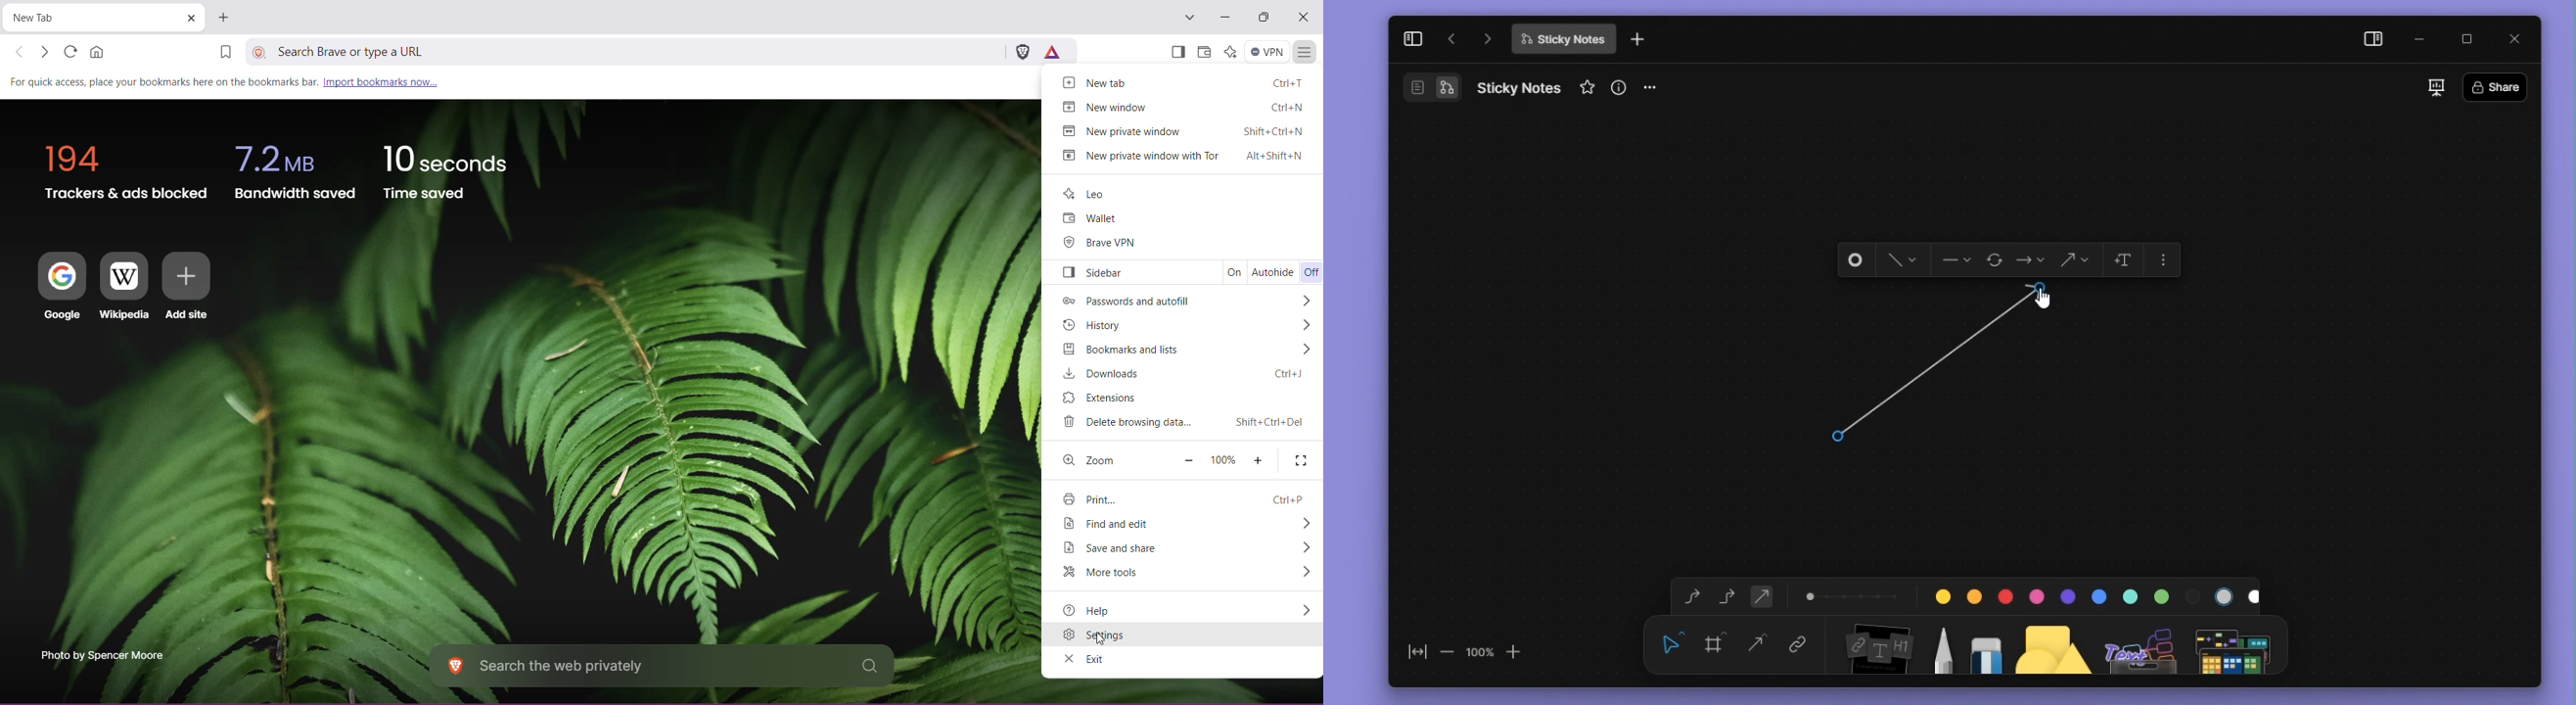  I want to click on flip direction, so click(1997, 261).